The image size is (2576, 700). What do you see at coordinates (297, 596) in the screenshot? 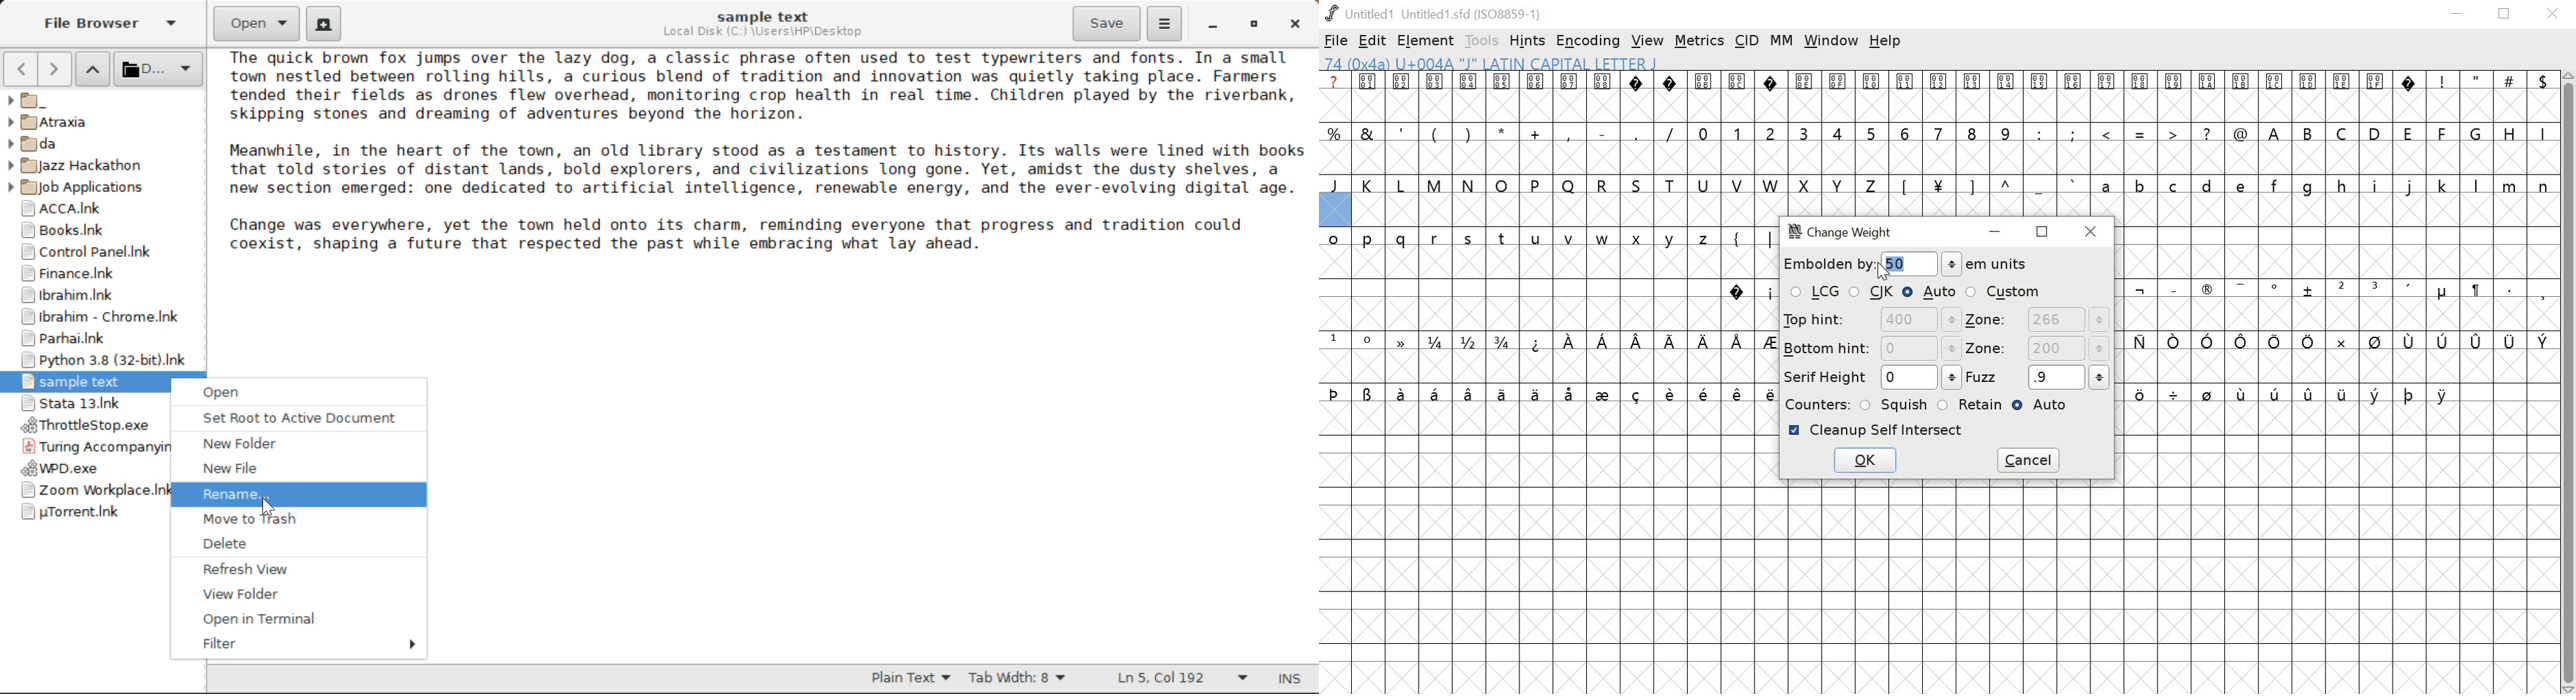
I see `View Folder` at bounding box center [297, 596].